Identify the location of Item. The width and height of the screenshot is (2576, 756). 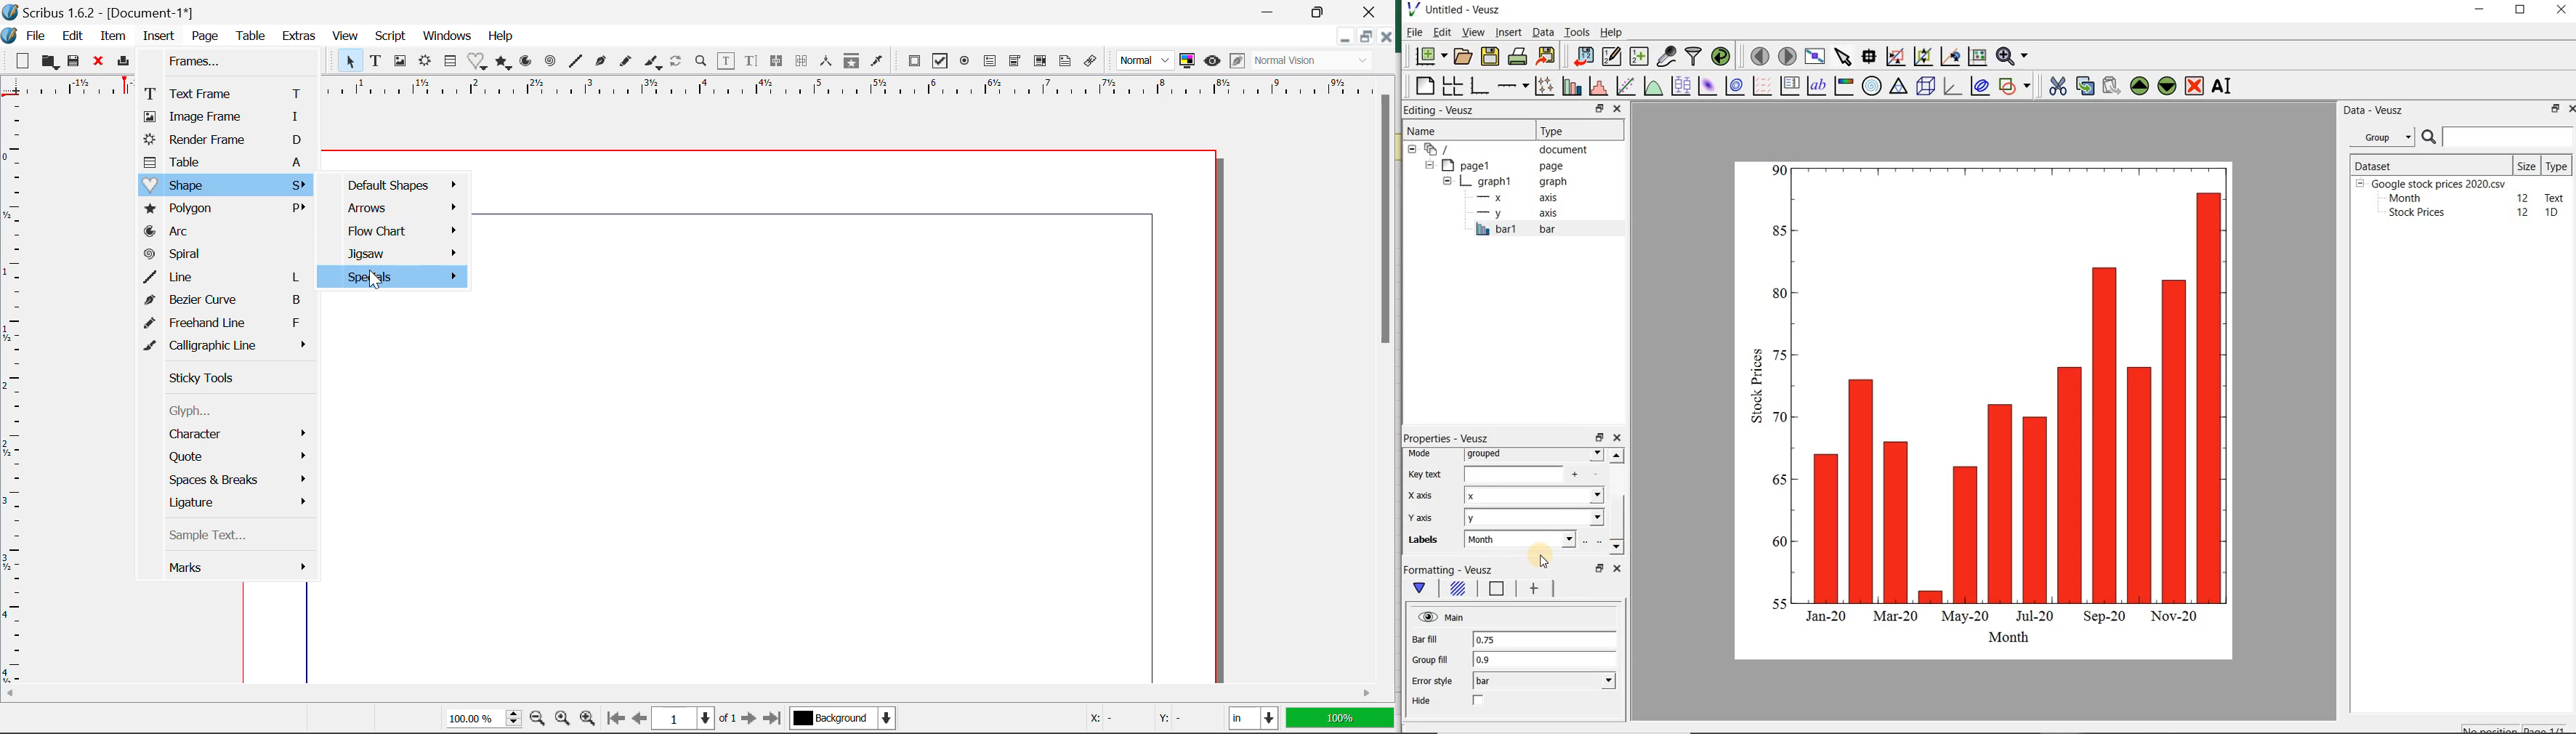
(113, 37).